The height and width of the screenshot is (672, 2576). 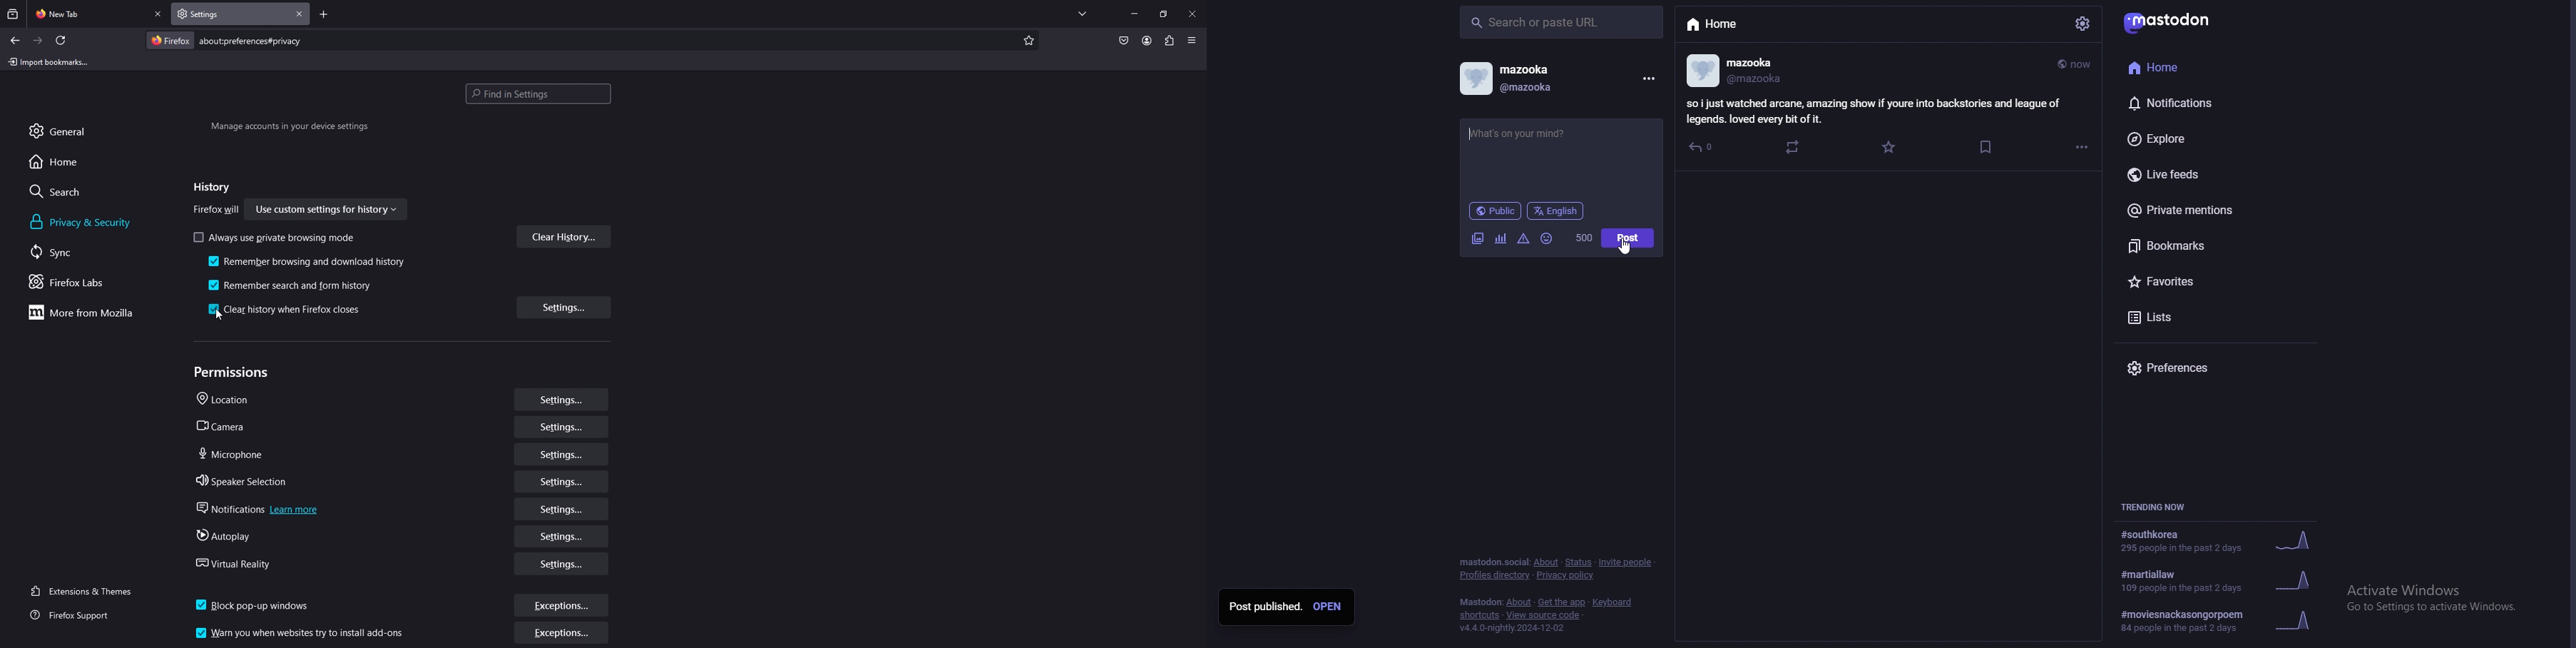 What do you see at coordinates (1164, 14) in the screenshot?
I see `resize` at bounding box center [1164, 14].